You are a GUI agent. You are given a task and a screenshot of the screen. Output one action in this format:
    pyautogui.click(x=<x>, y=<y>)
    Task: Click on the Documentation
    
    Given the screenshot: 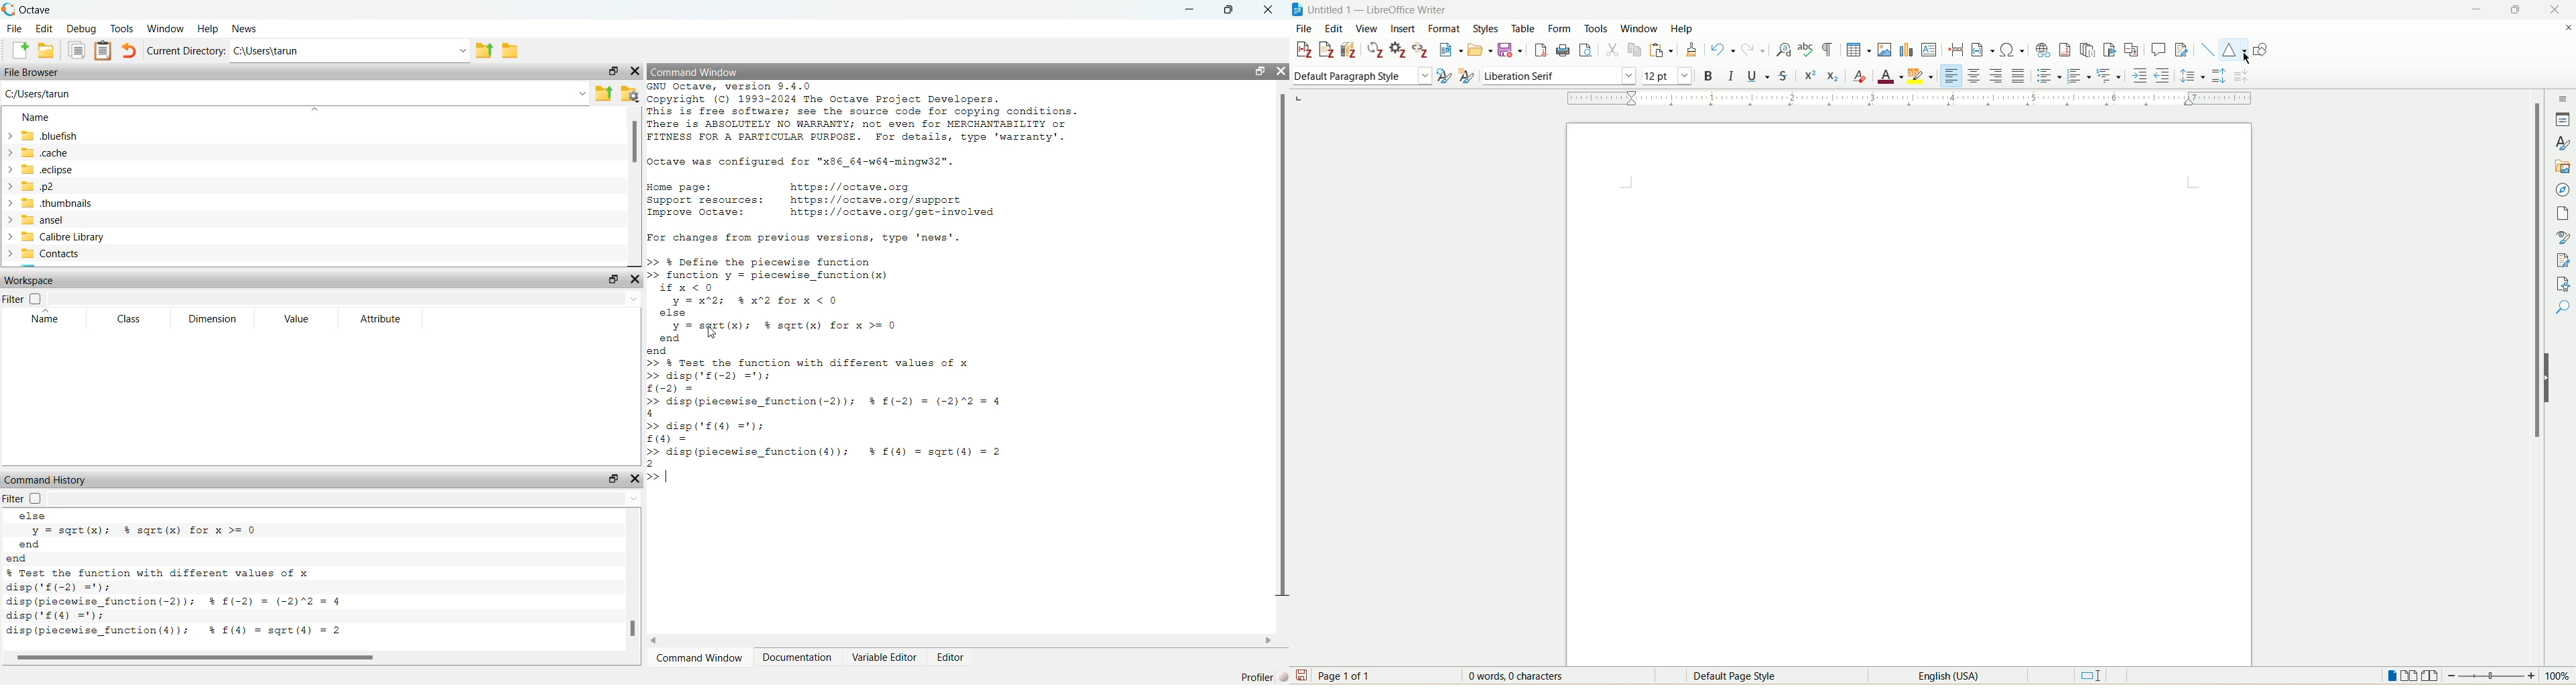 What is the action you would take?
    pyautogui.click(x=799, y=656)
    